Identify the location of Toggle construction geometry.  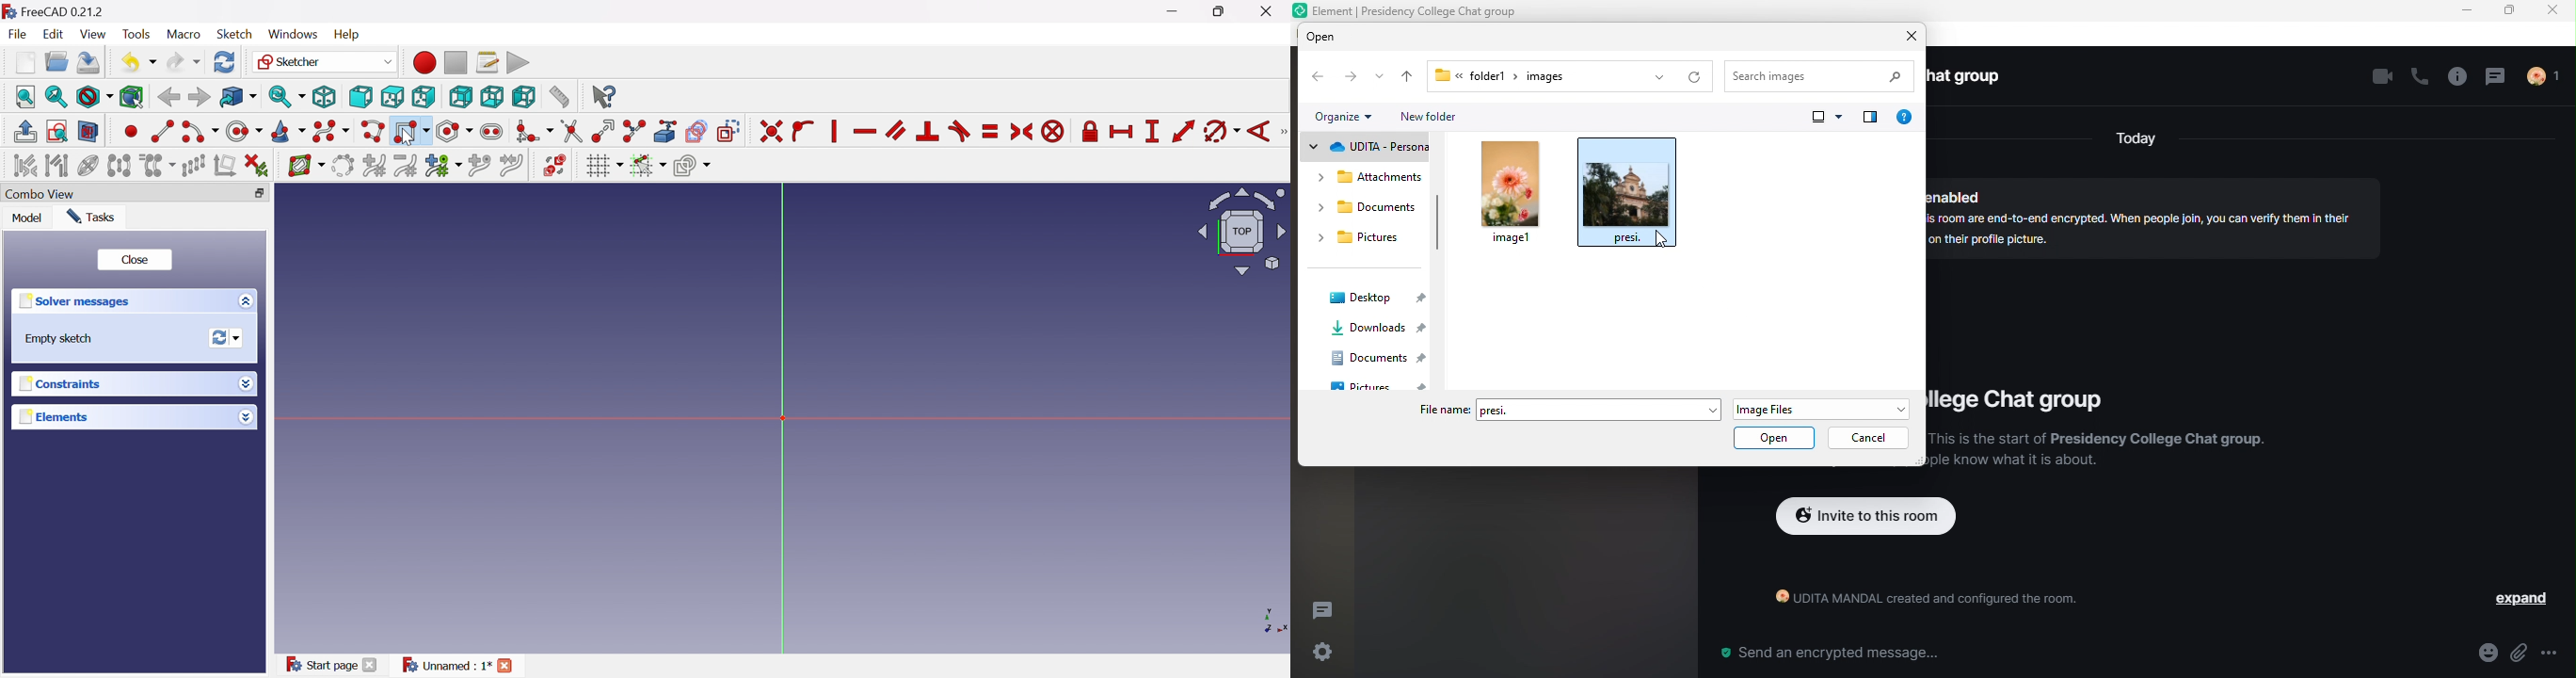
(730, 131).